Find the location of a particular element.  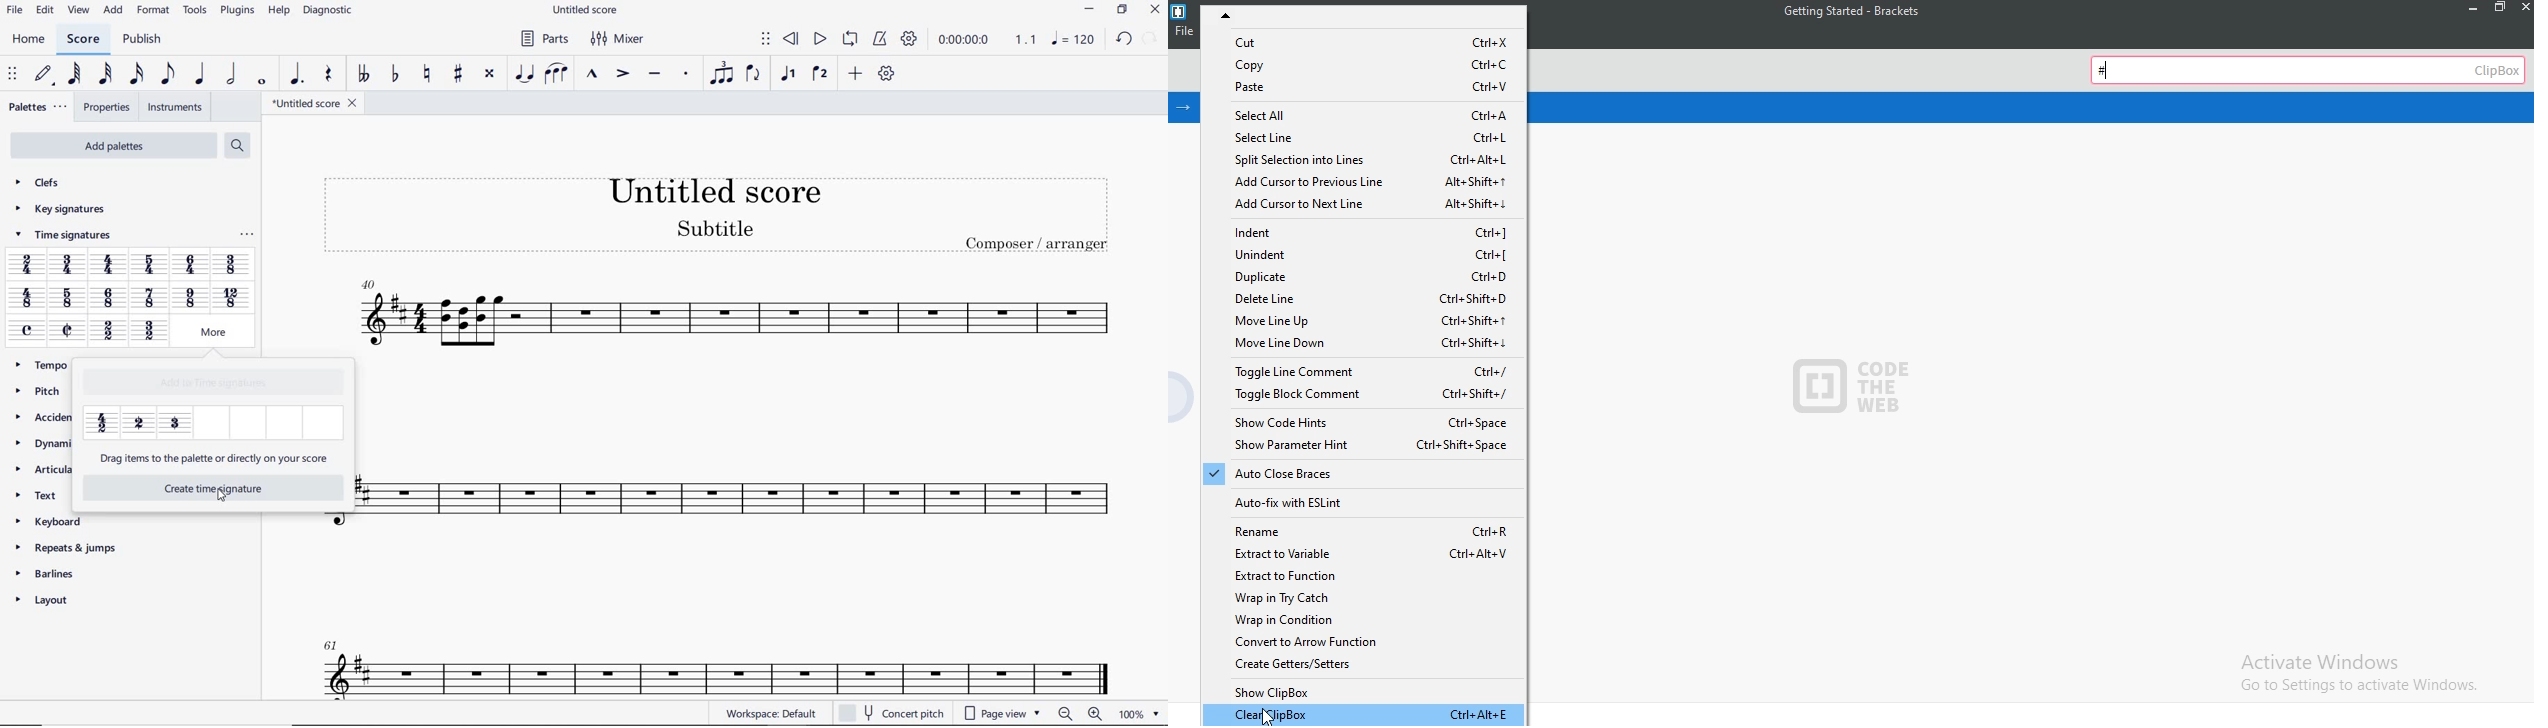

Auto Close Braces is located at coordinates (1361, 476).